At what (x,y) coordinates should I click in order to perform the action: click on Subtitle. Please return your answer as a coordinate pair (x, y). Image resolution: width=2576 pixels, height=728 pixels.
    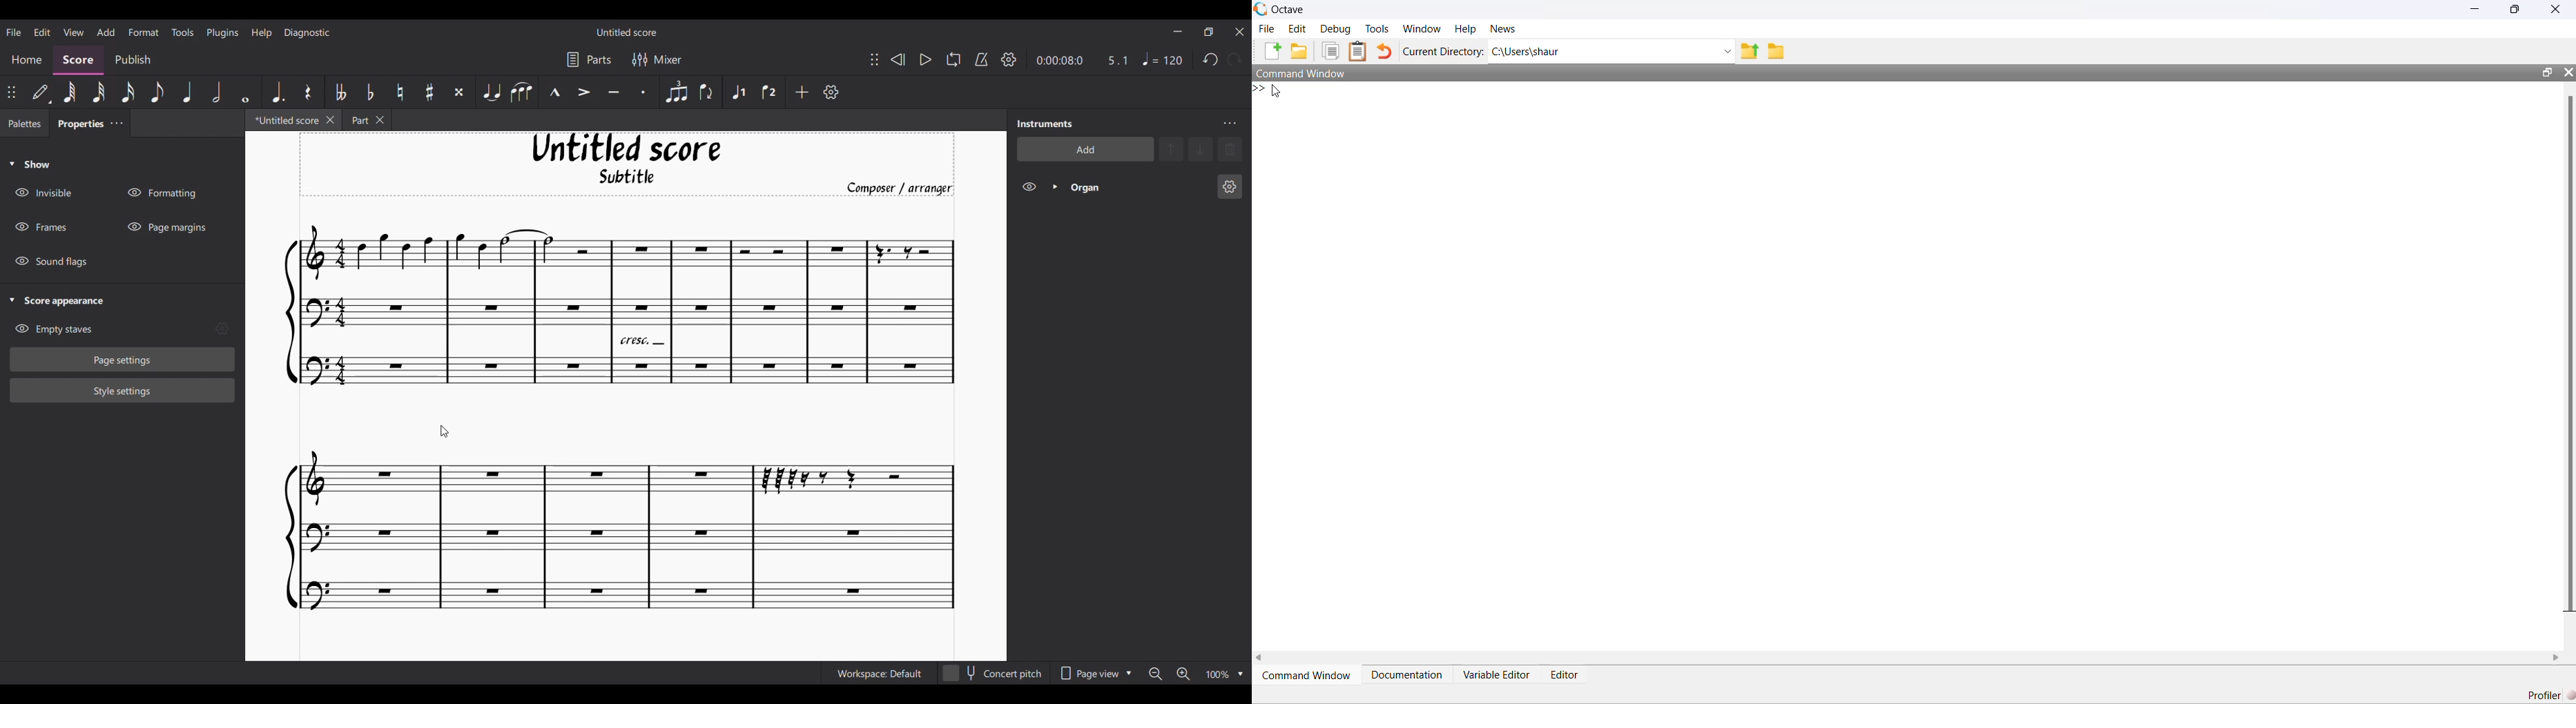
    Looking at the image, I should click on (629, 180).